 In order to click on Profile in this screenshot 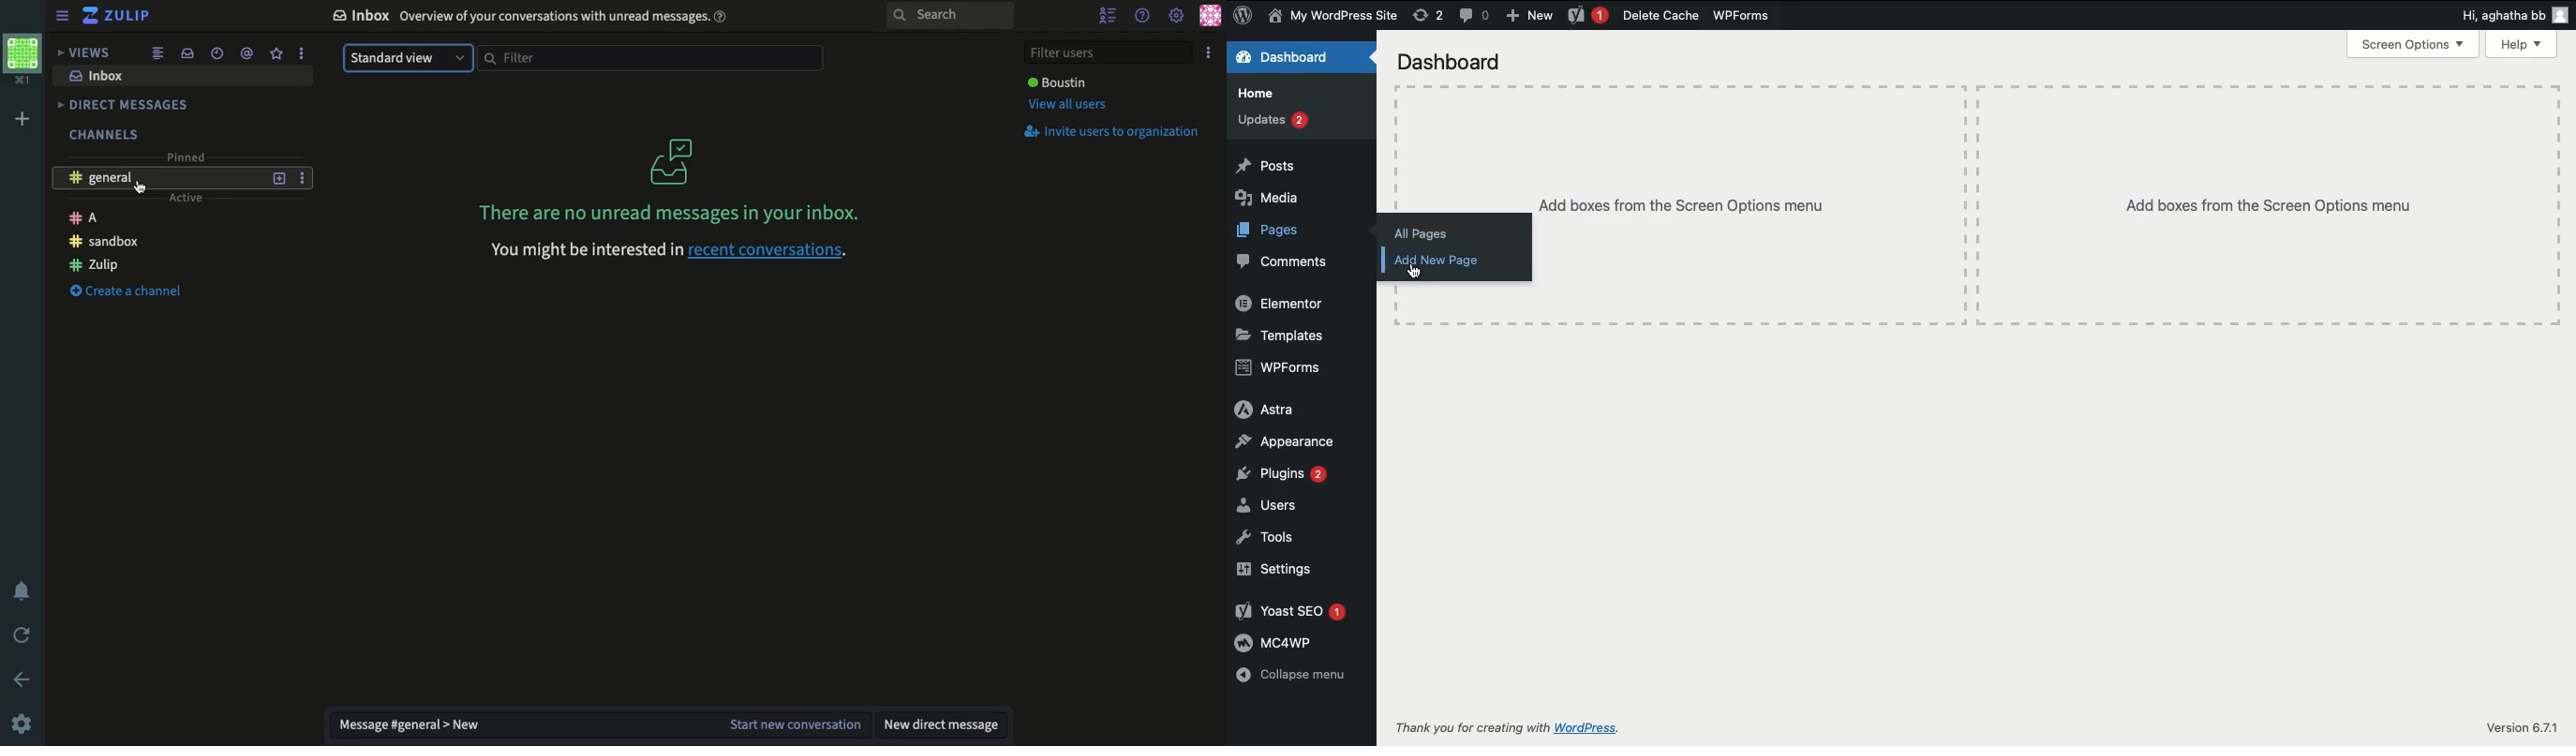, I will do `click(1208, 17)`.